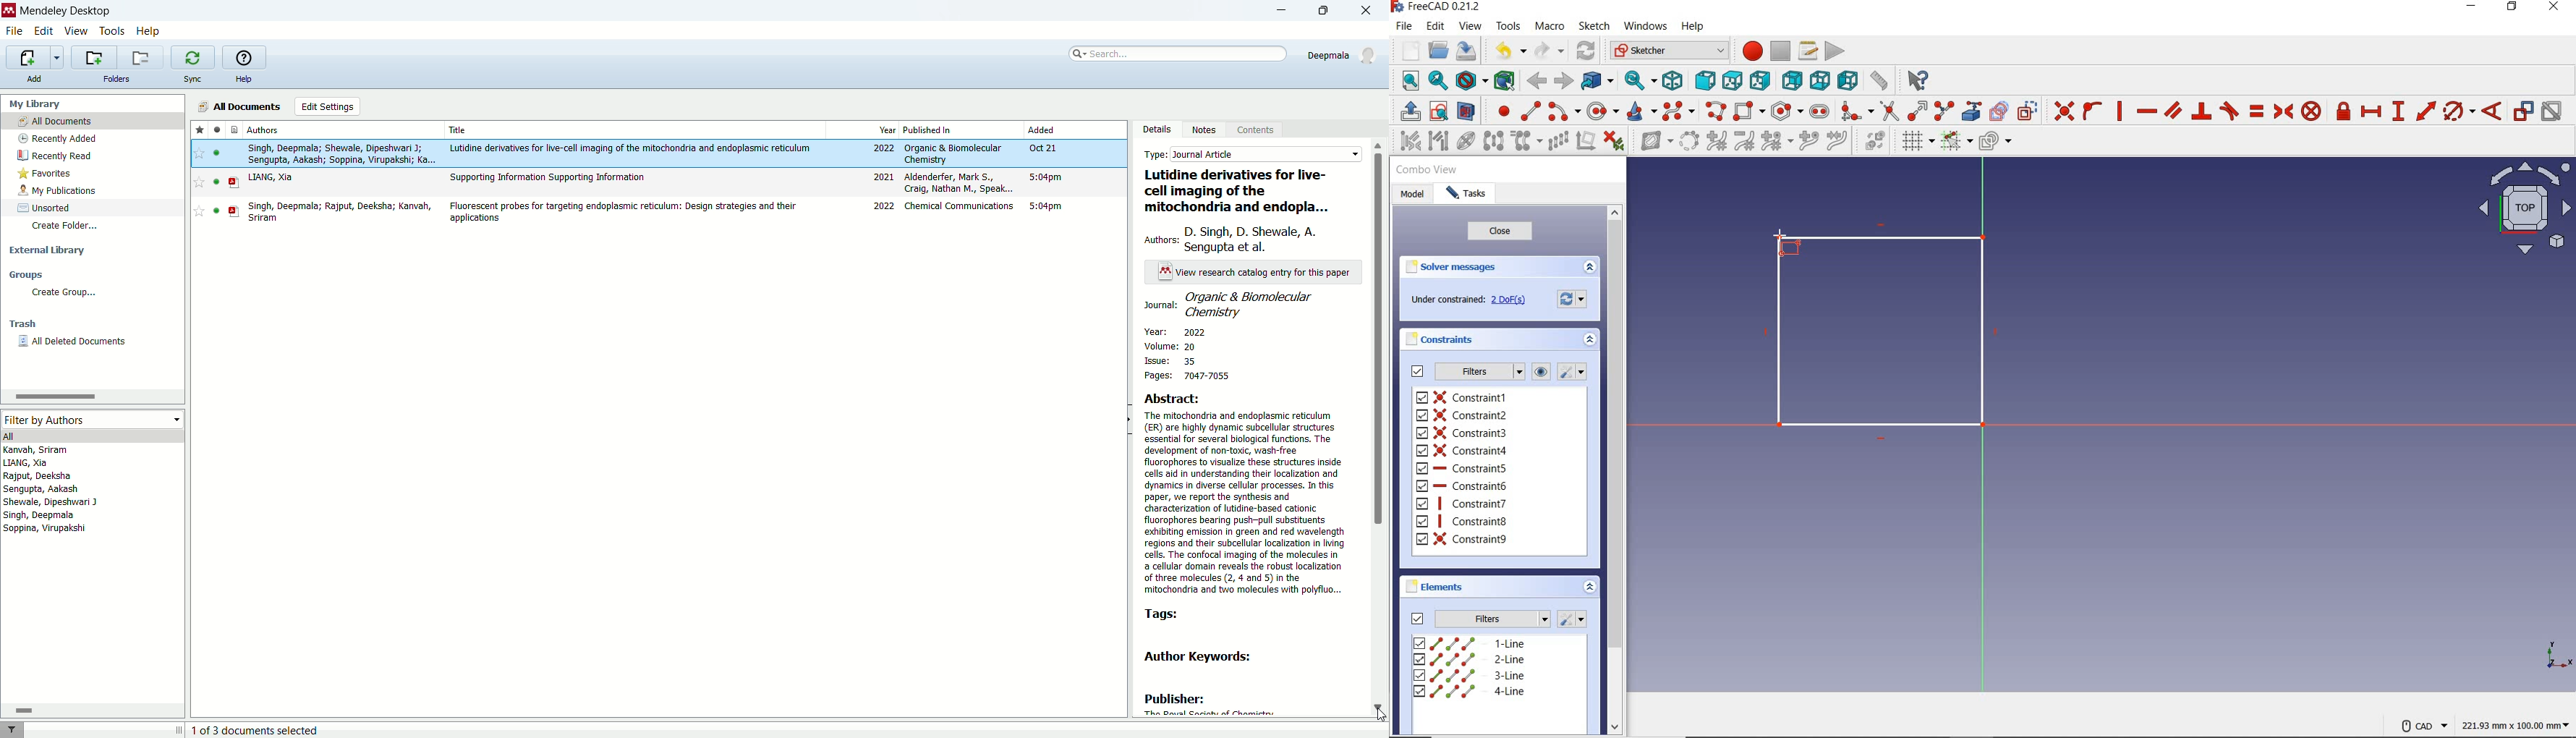 Image resolution: width=2576 pixels, height=756 pixels. Describe the element at coordinates (959, 182) in the screenshot. I see `aldenderfer, Mark S., Craig Nathan M., Speak...` at that location.